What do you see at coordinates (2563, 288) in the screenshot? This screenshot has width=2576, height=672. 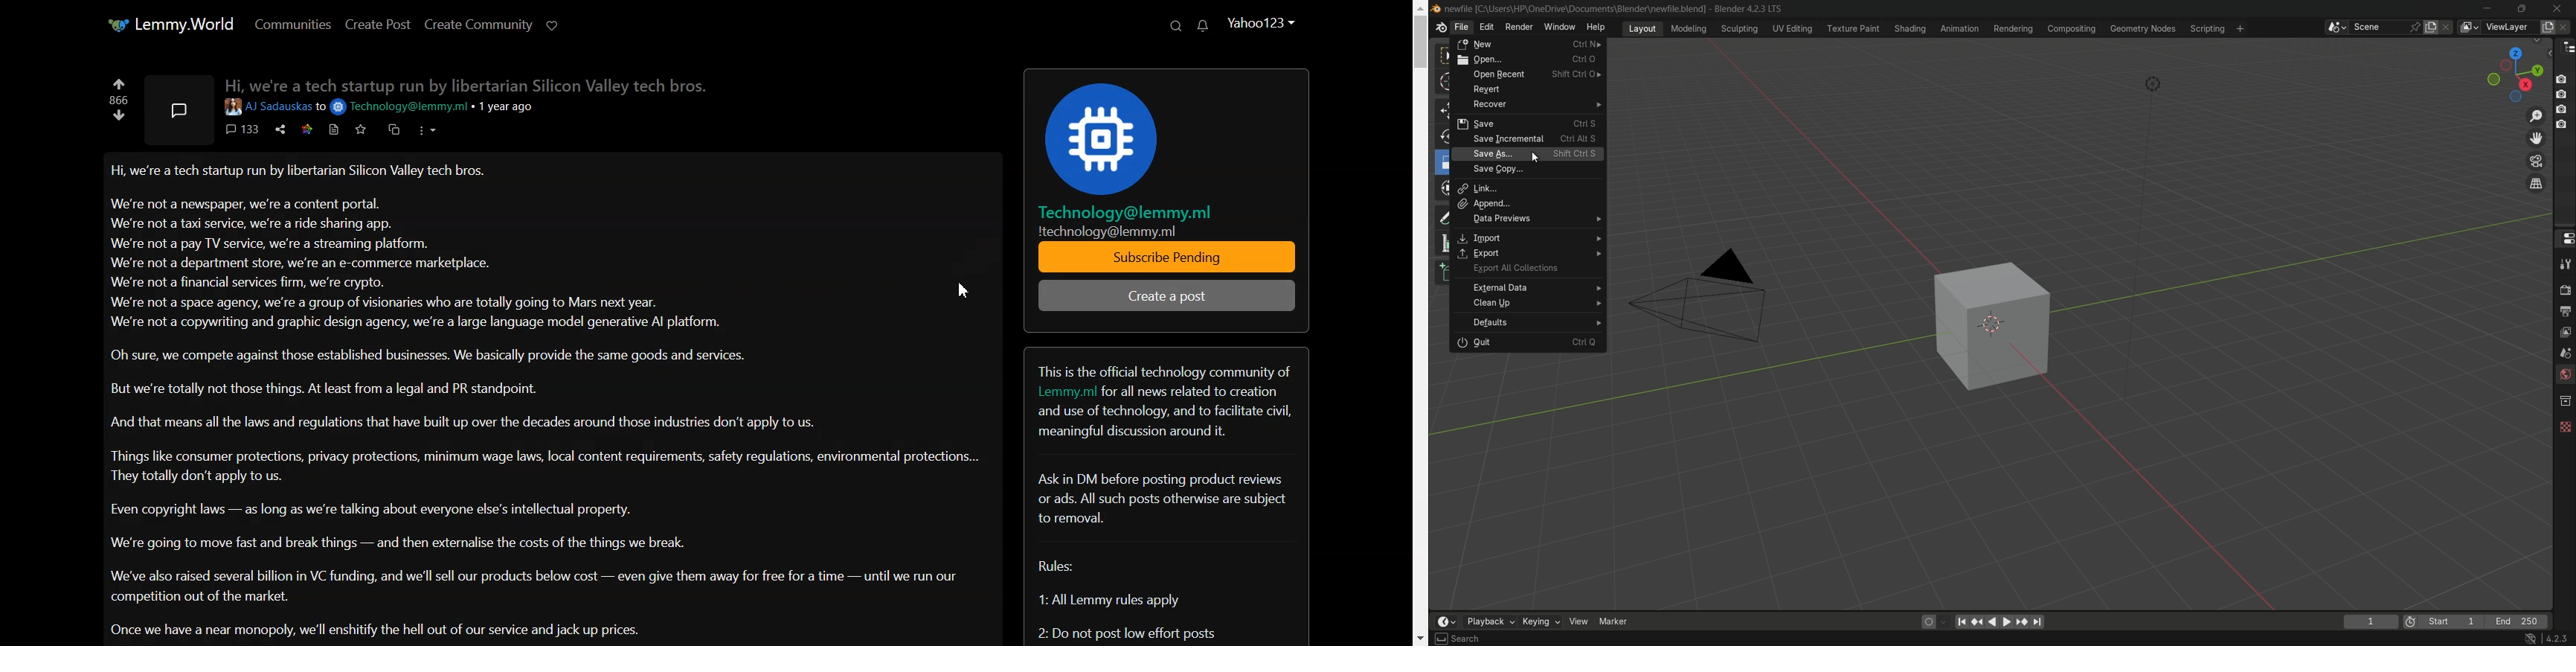 I see `render` at bounding box center [2563, 288].